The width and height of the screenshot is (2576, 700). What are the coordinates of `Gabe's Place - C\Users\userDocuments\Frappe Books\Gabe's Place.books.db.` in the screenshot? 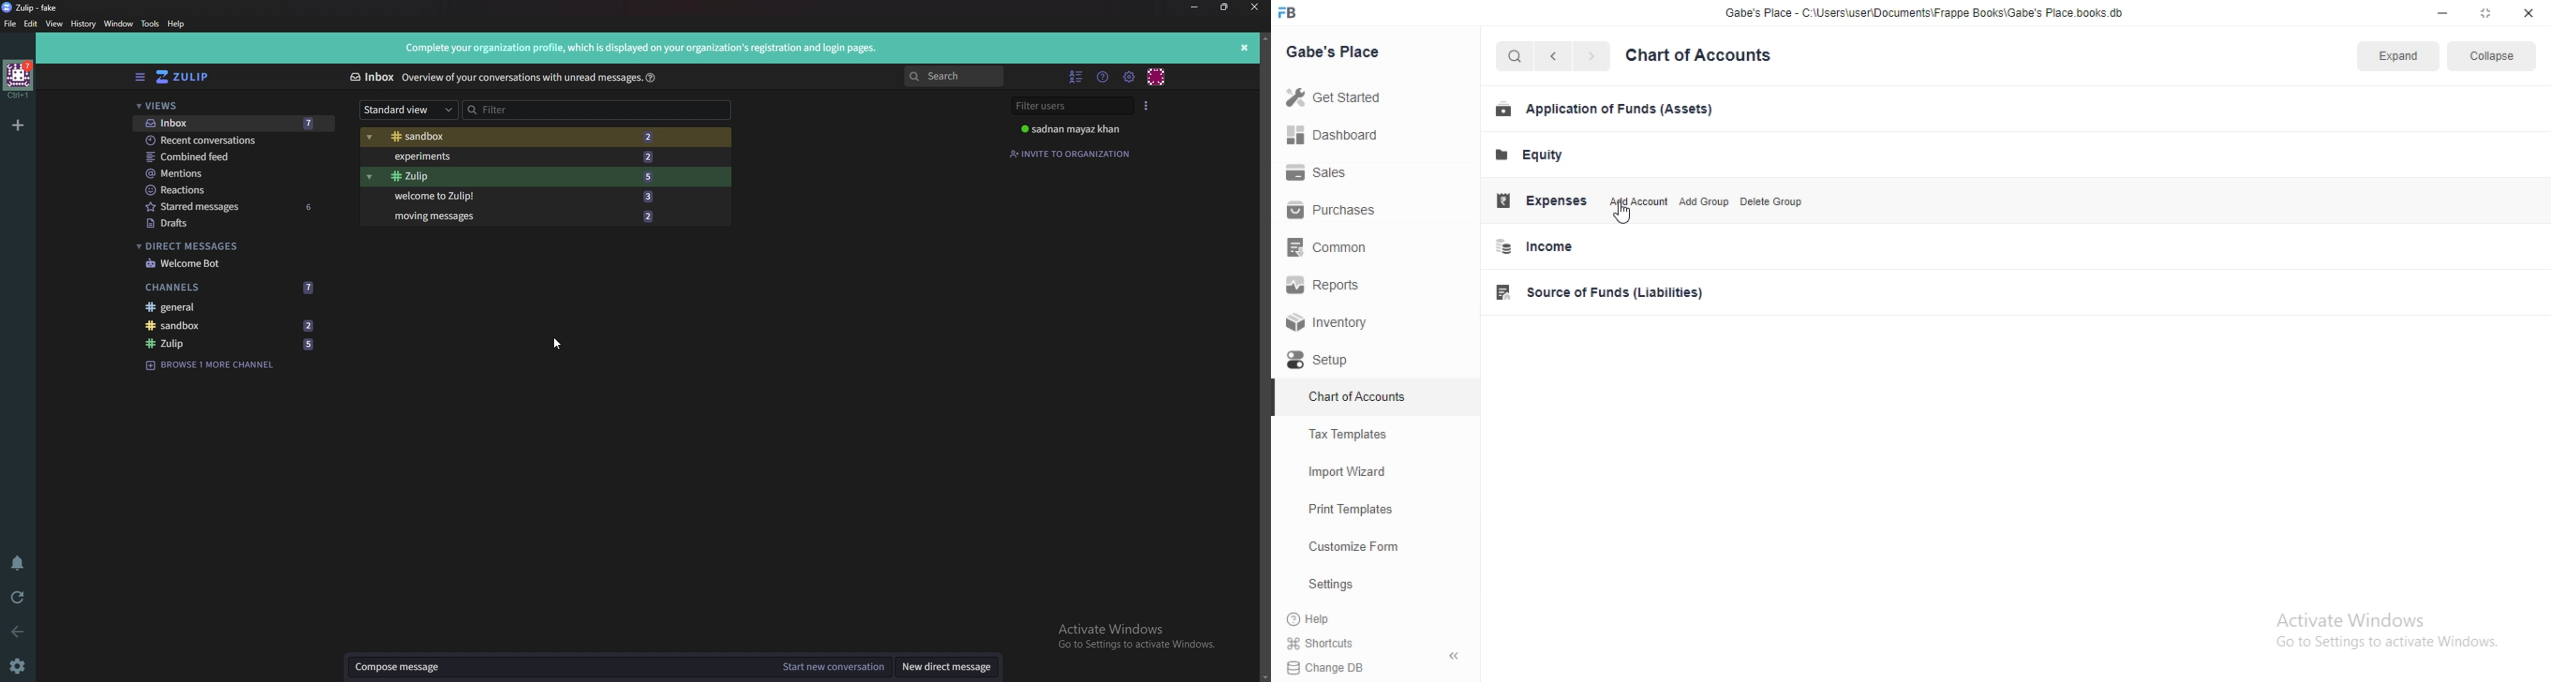 It's located at (1927, 16).